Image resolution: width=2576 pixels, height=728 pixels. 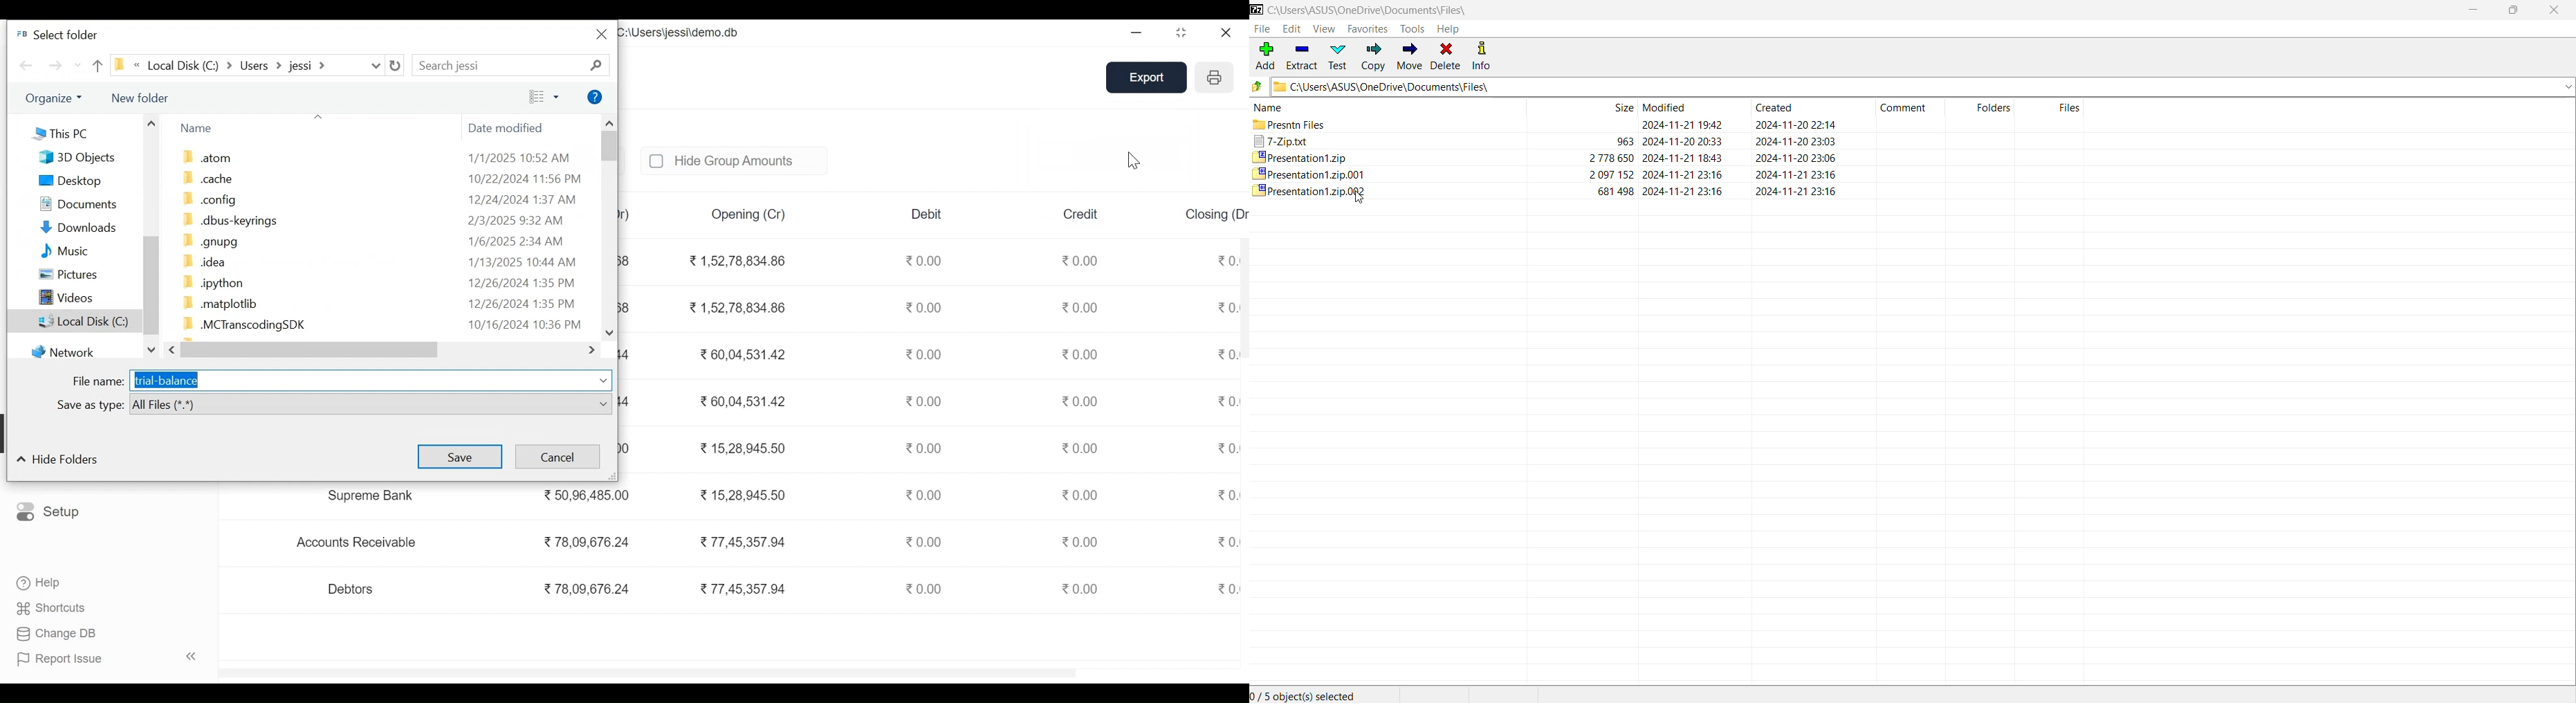 I want to click on gnupg, so click(x=212, y=241).